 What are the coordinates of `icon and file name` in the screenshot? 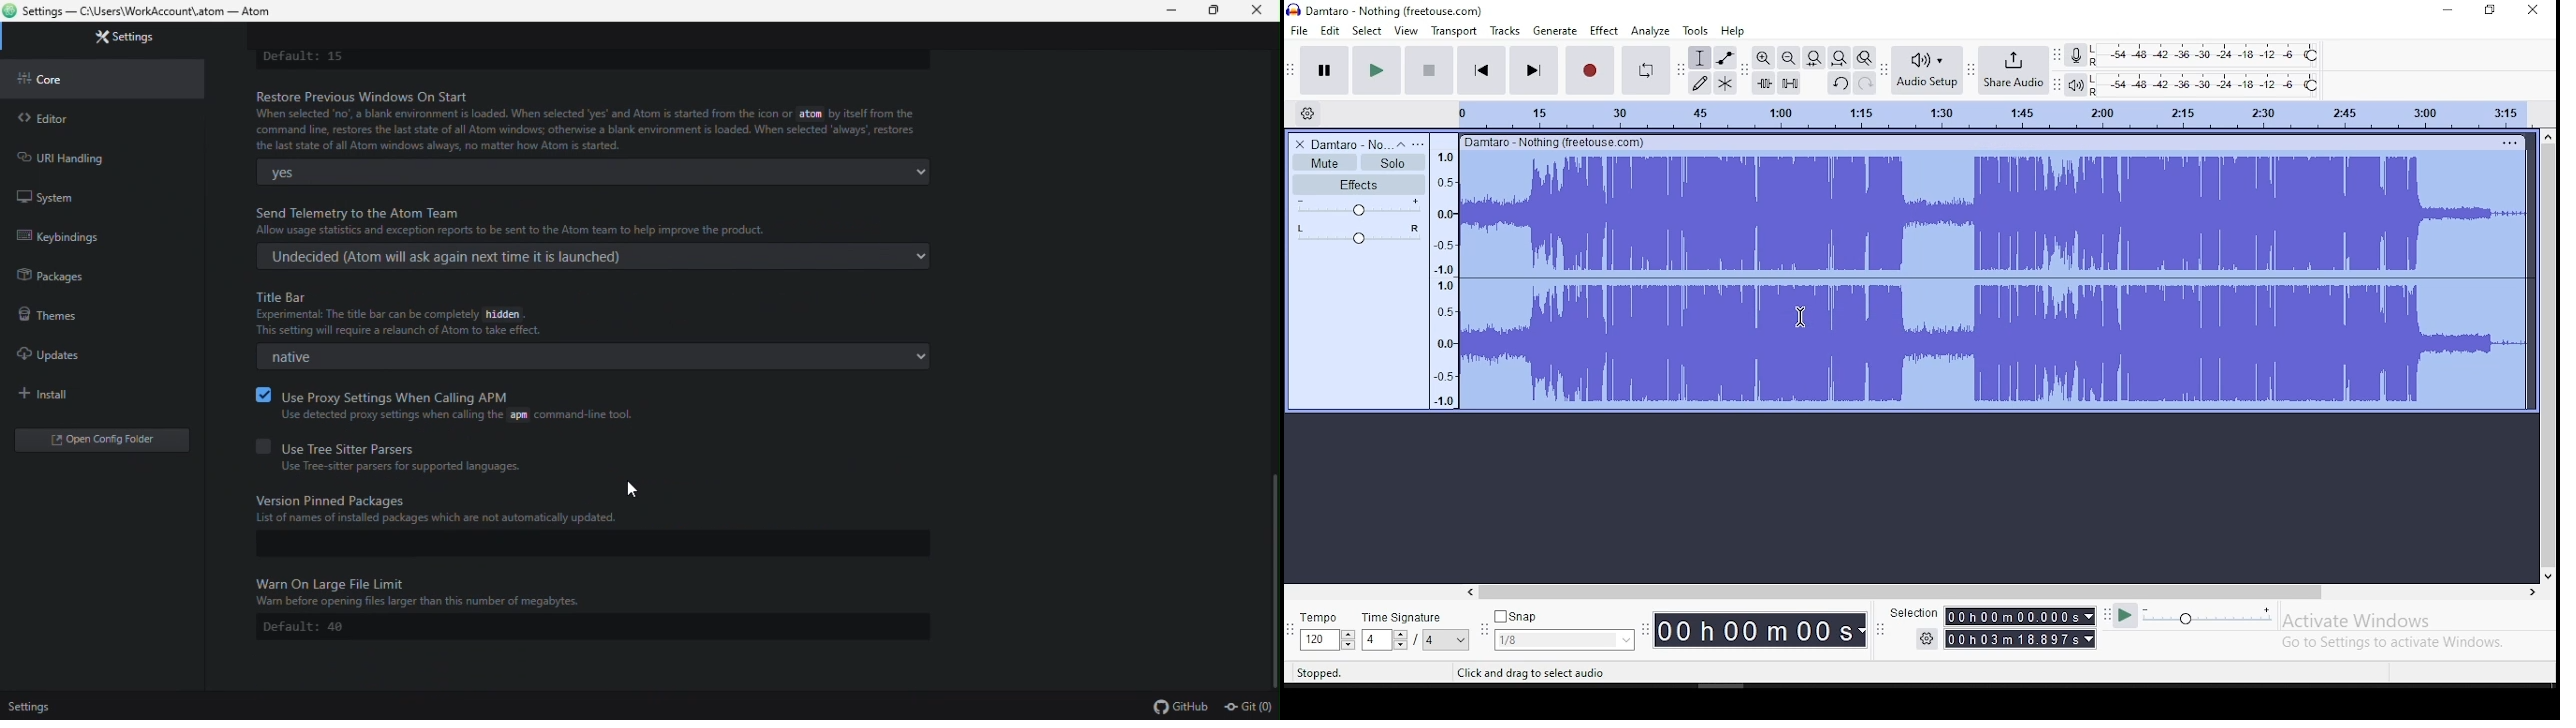 It's located at (1387, 10).